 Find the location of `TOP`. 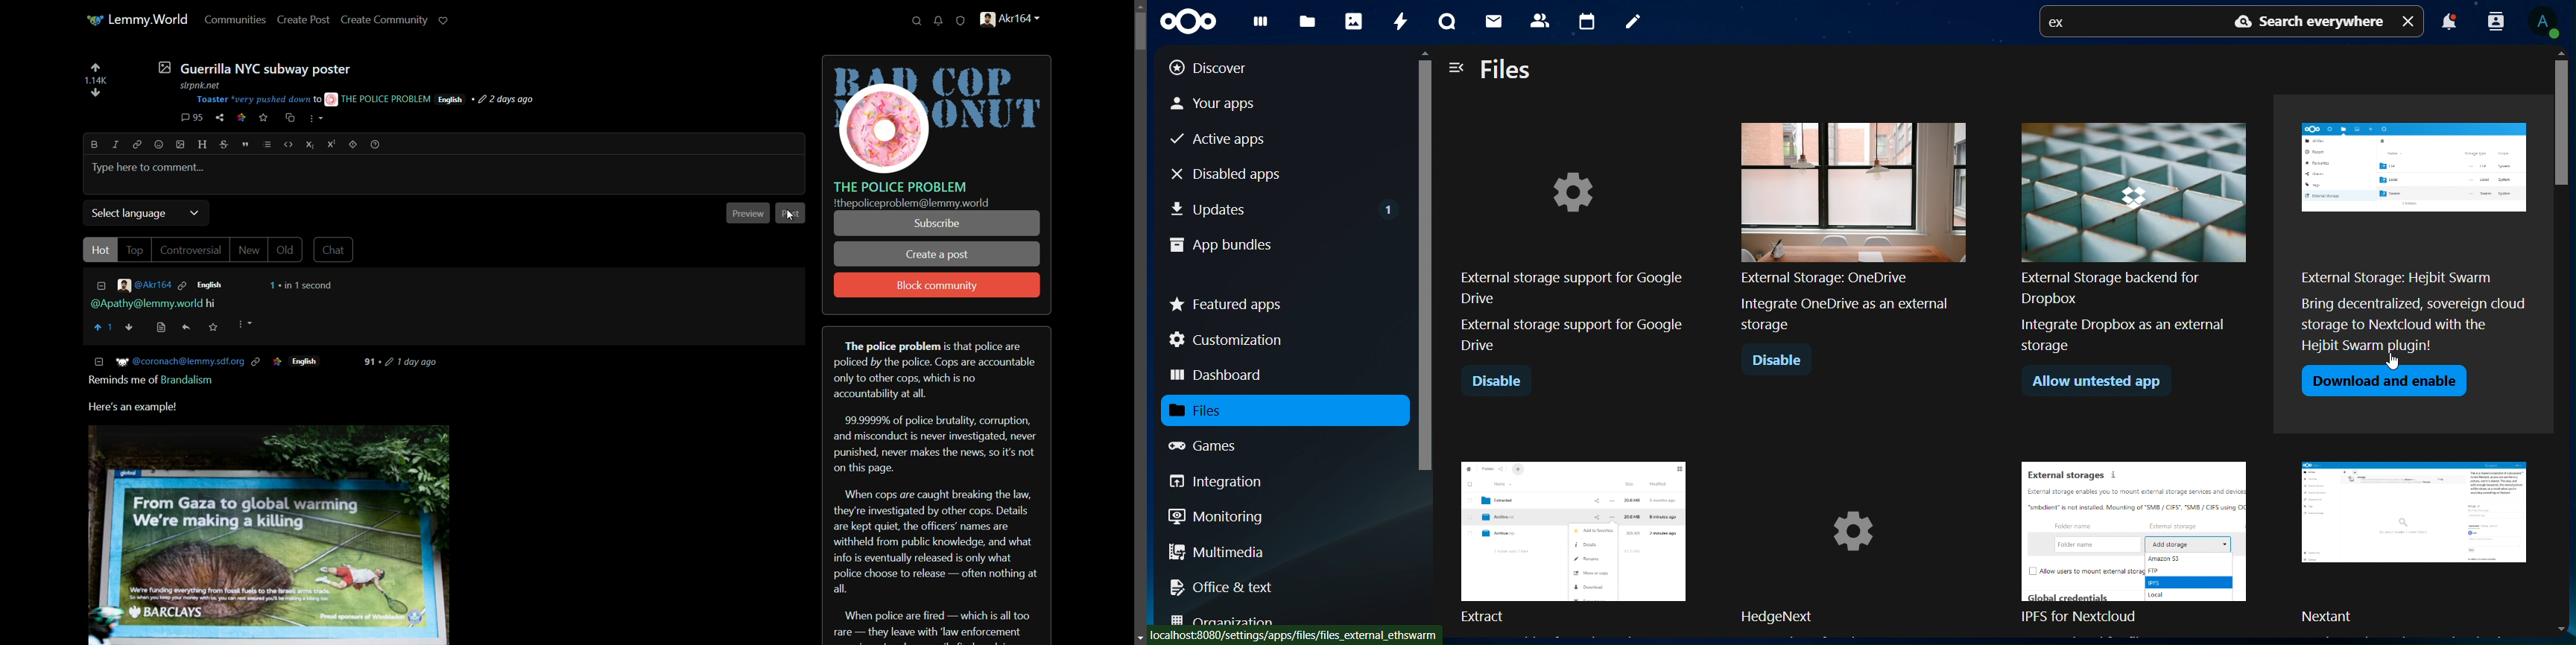

TOP is located at coordinates (136, 251).